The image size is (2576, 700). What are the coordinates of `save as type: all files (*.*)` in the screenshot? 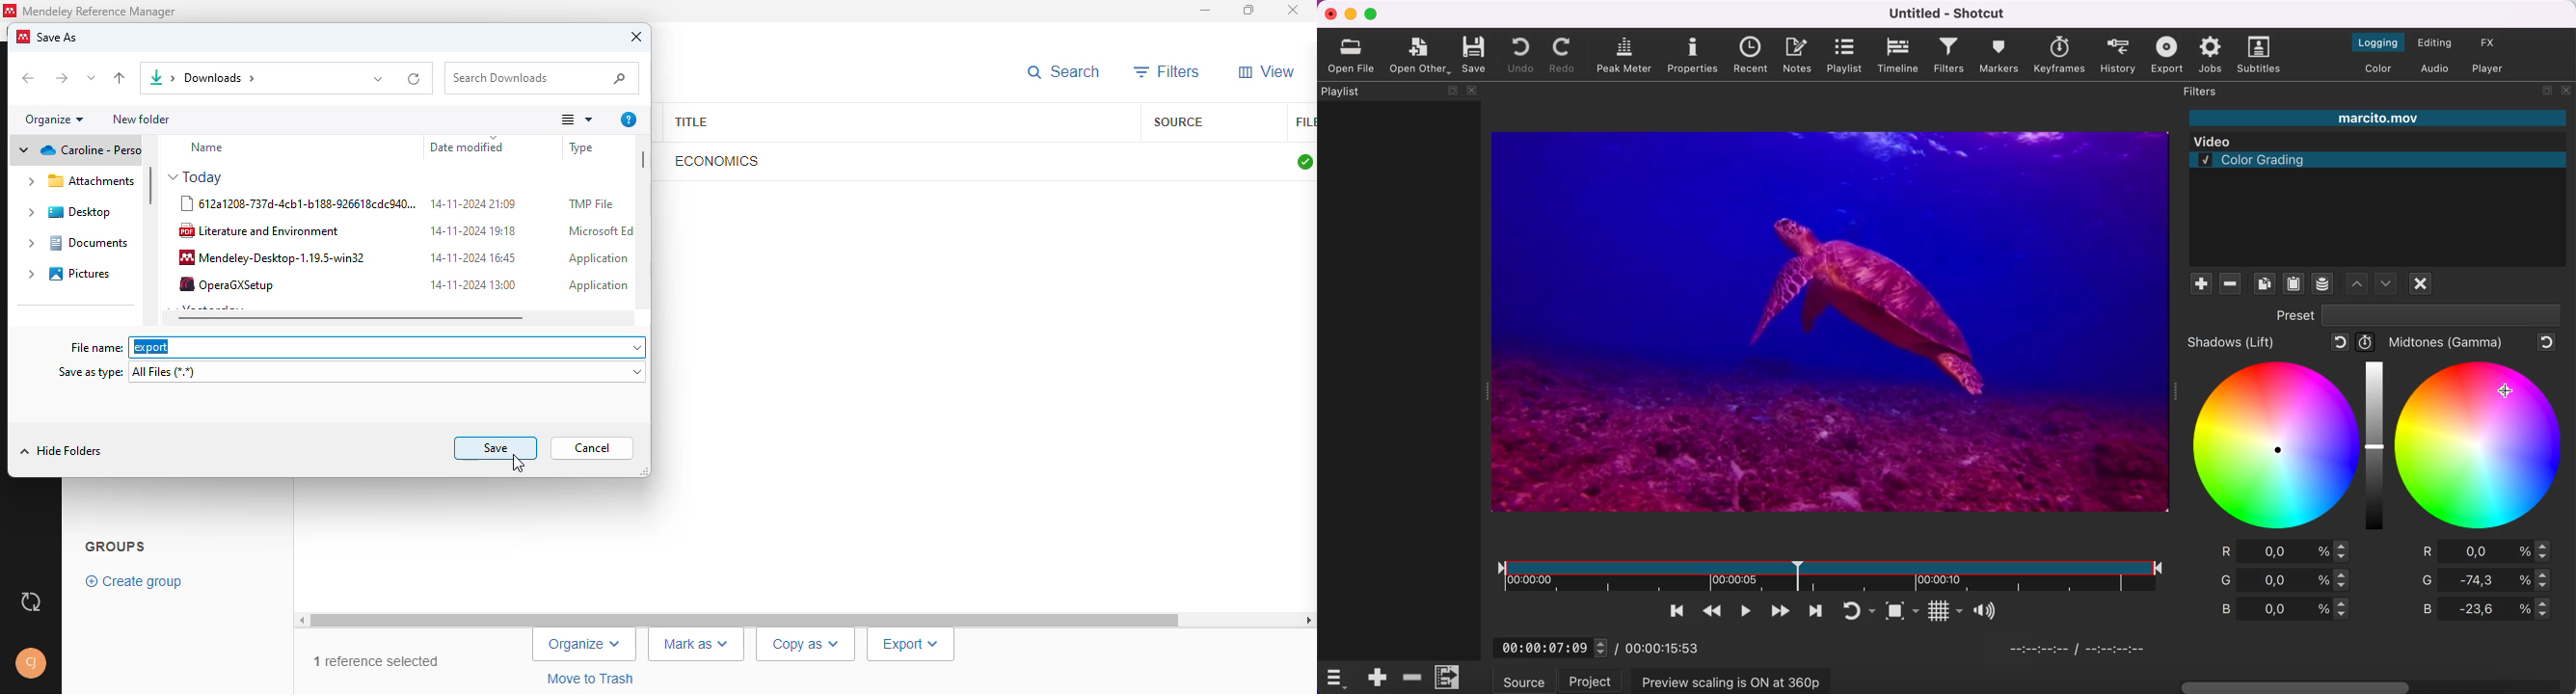 It's located at (353, 374).